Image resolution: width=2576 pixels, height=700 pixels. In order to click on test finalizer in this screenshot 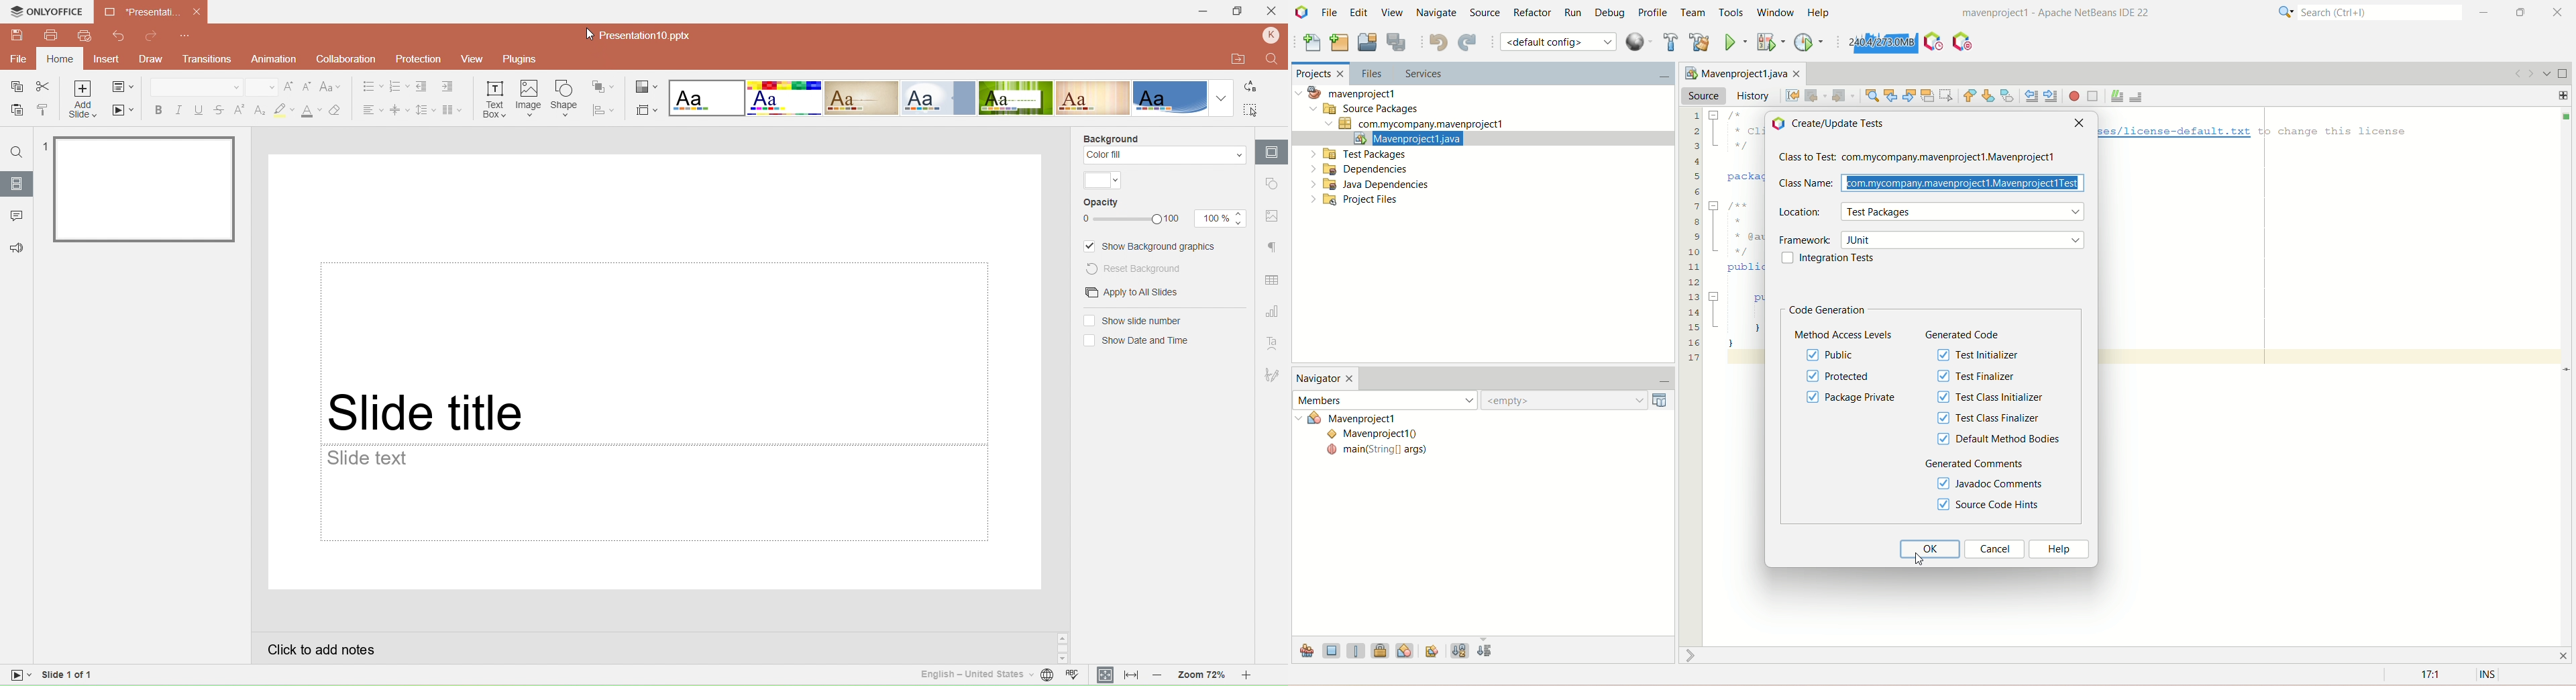, I will do `click(1981, 378)`.